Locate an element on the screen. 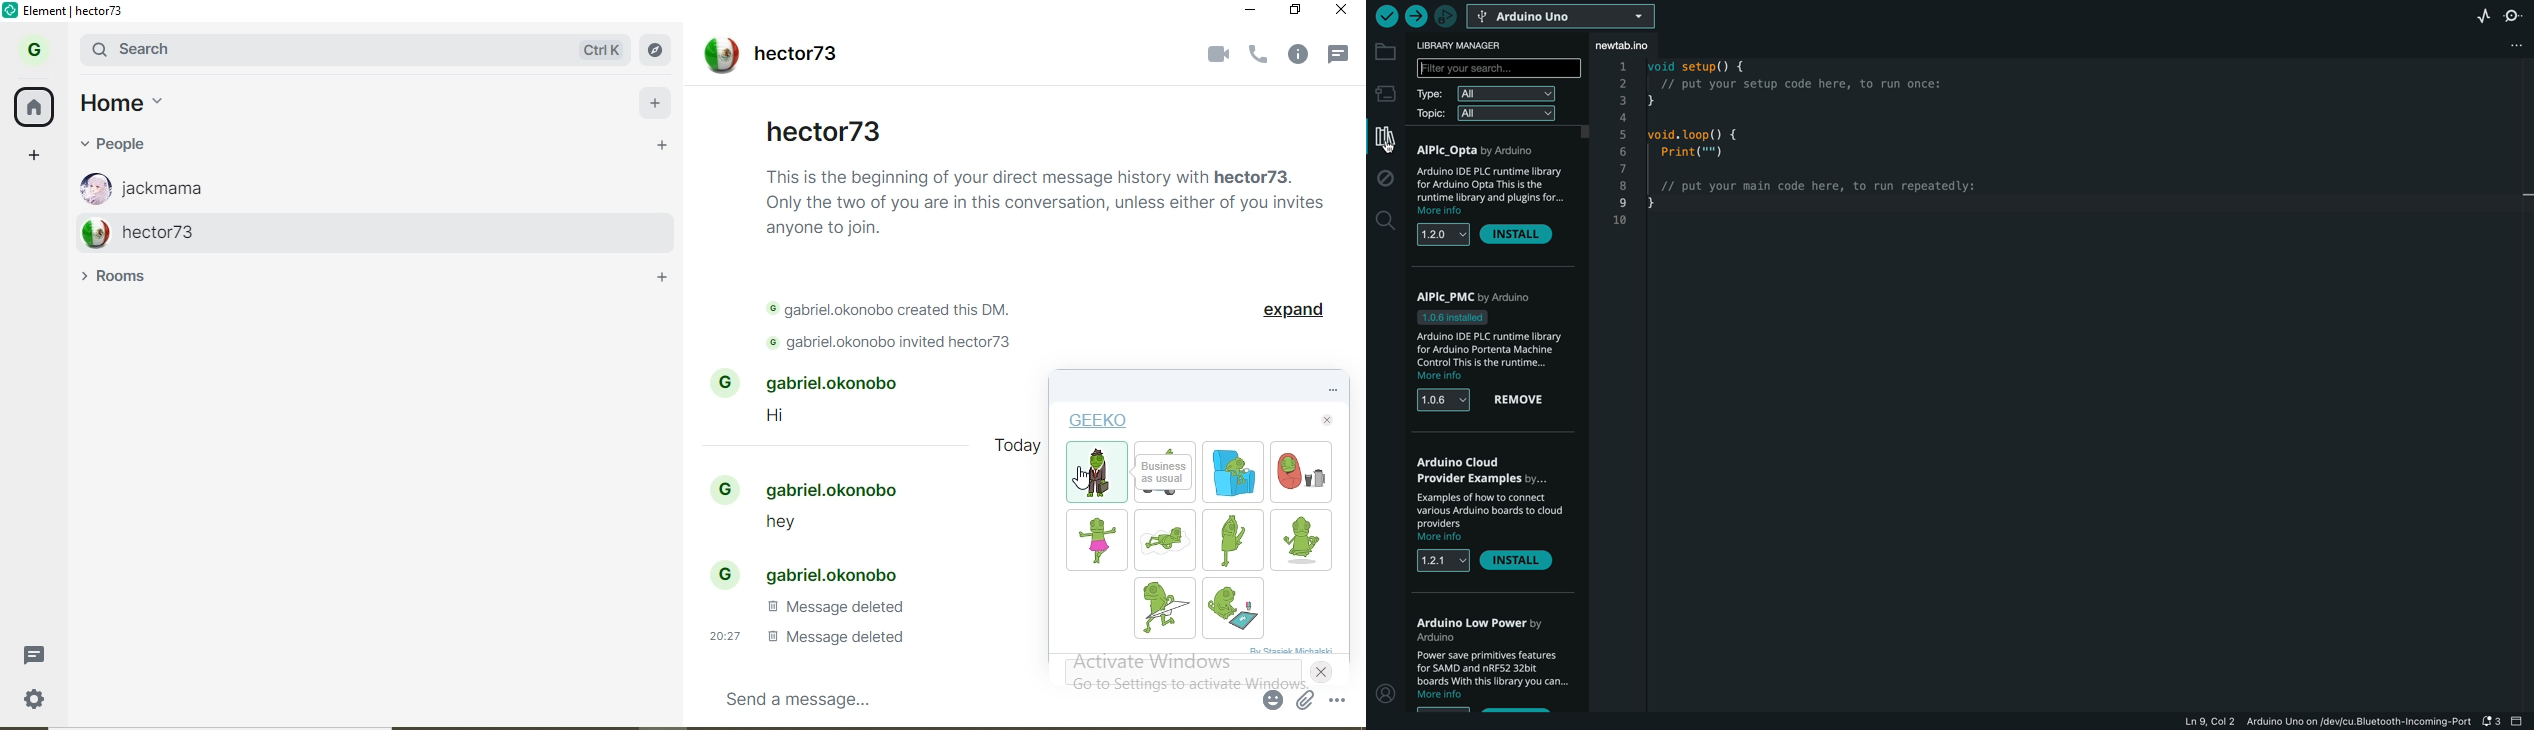   is located at coordinates (1161, 609).